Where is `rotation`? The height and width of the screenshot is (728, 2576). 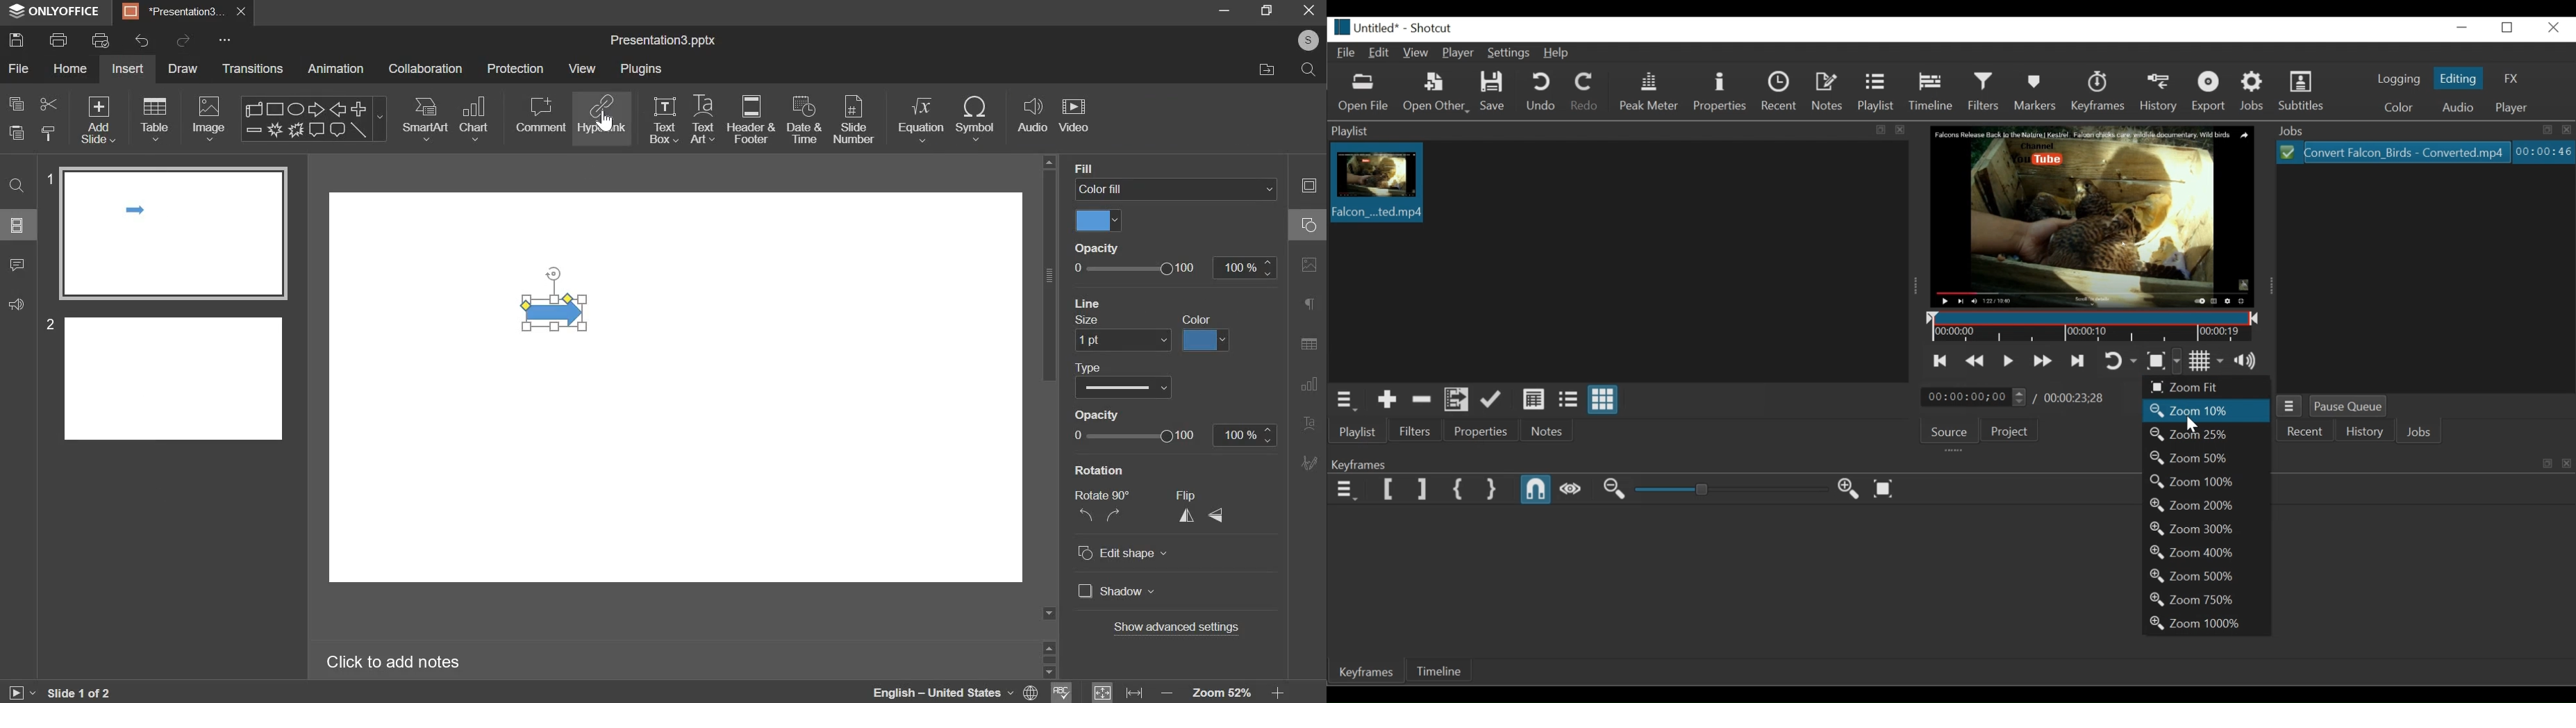 rotation is located at coordinates (1099, 470).